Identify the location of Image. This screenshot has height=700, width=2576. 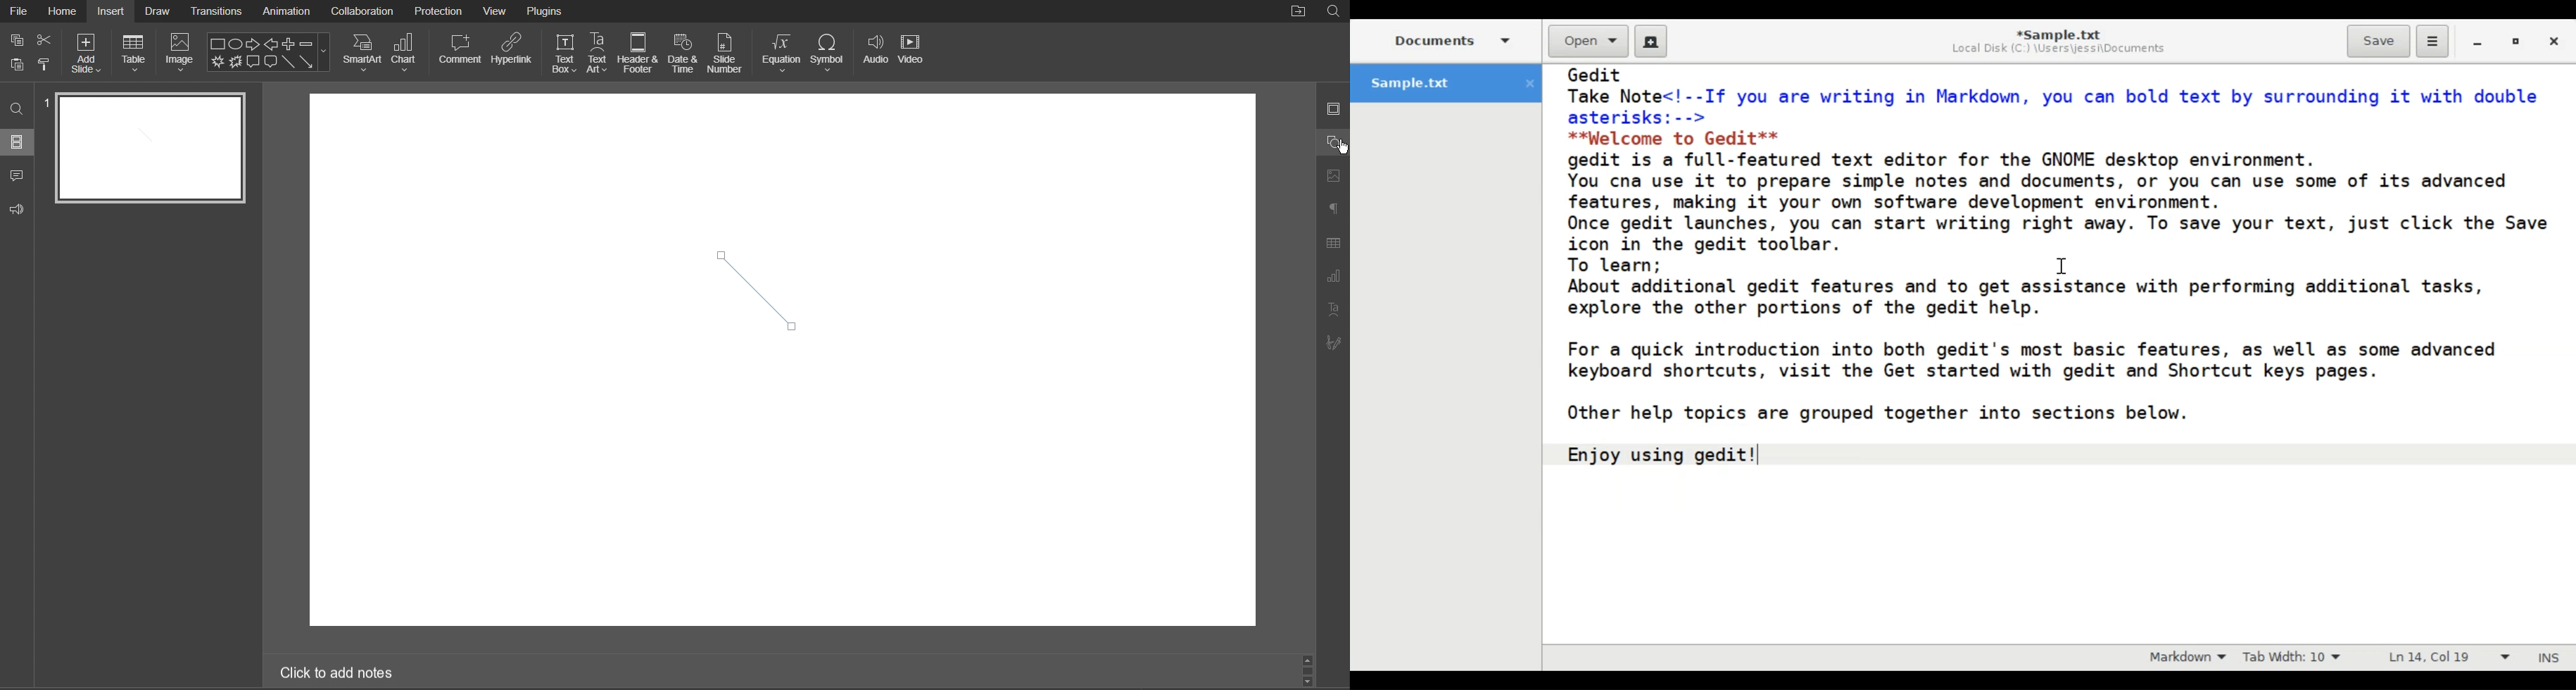
(182, 55).